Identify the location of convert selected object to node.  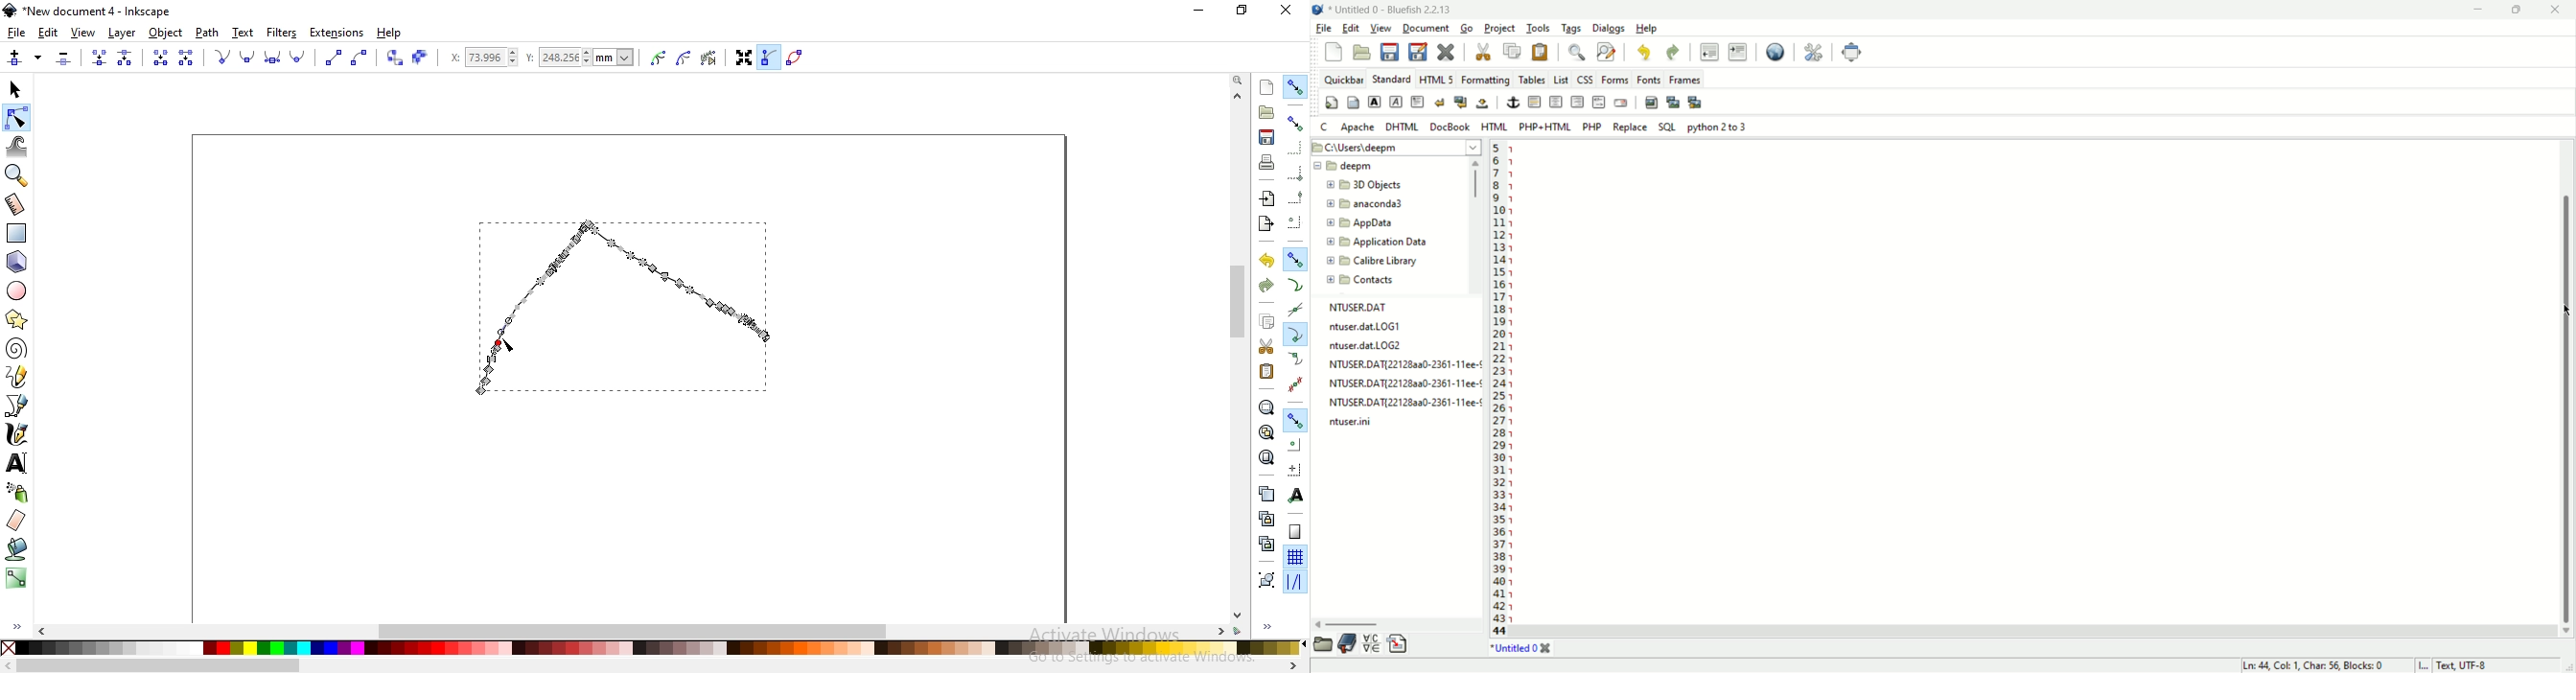
(393, 58).